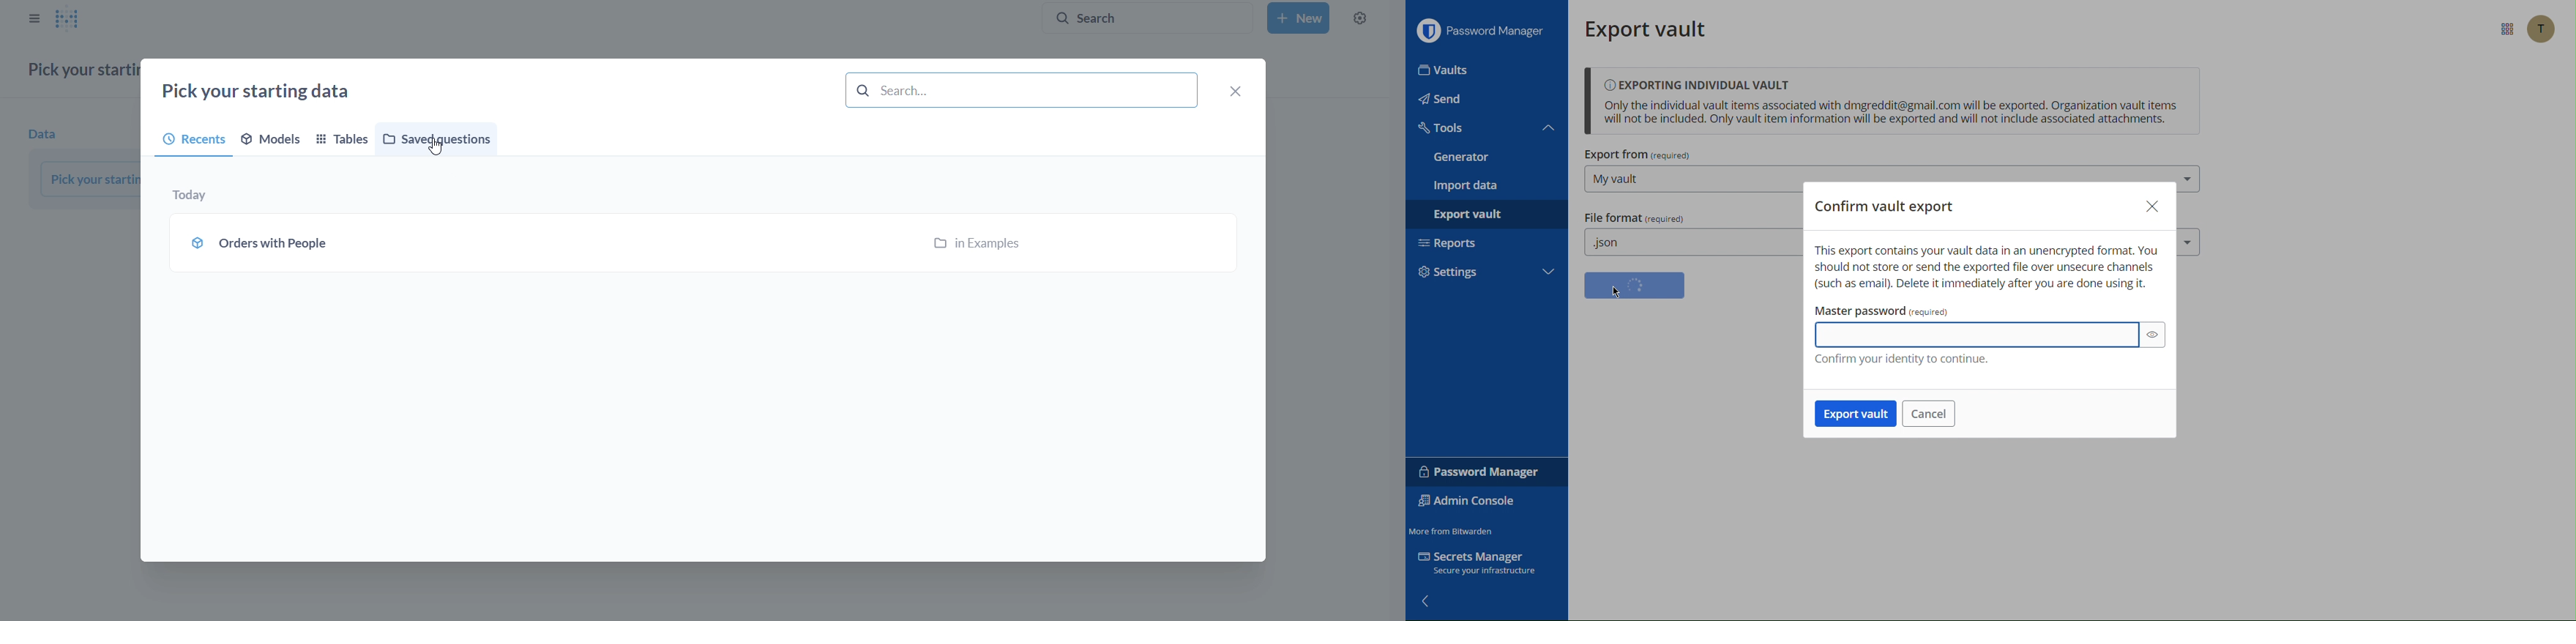  Describe the element at coordinates (703, 245) in the screenshot. I see `orders with people` at that location.